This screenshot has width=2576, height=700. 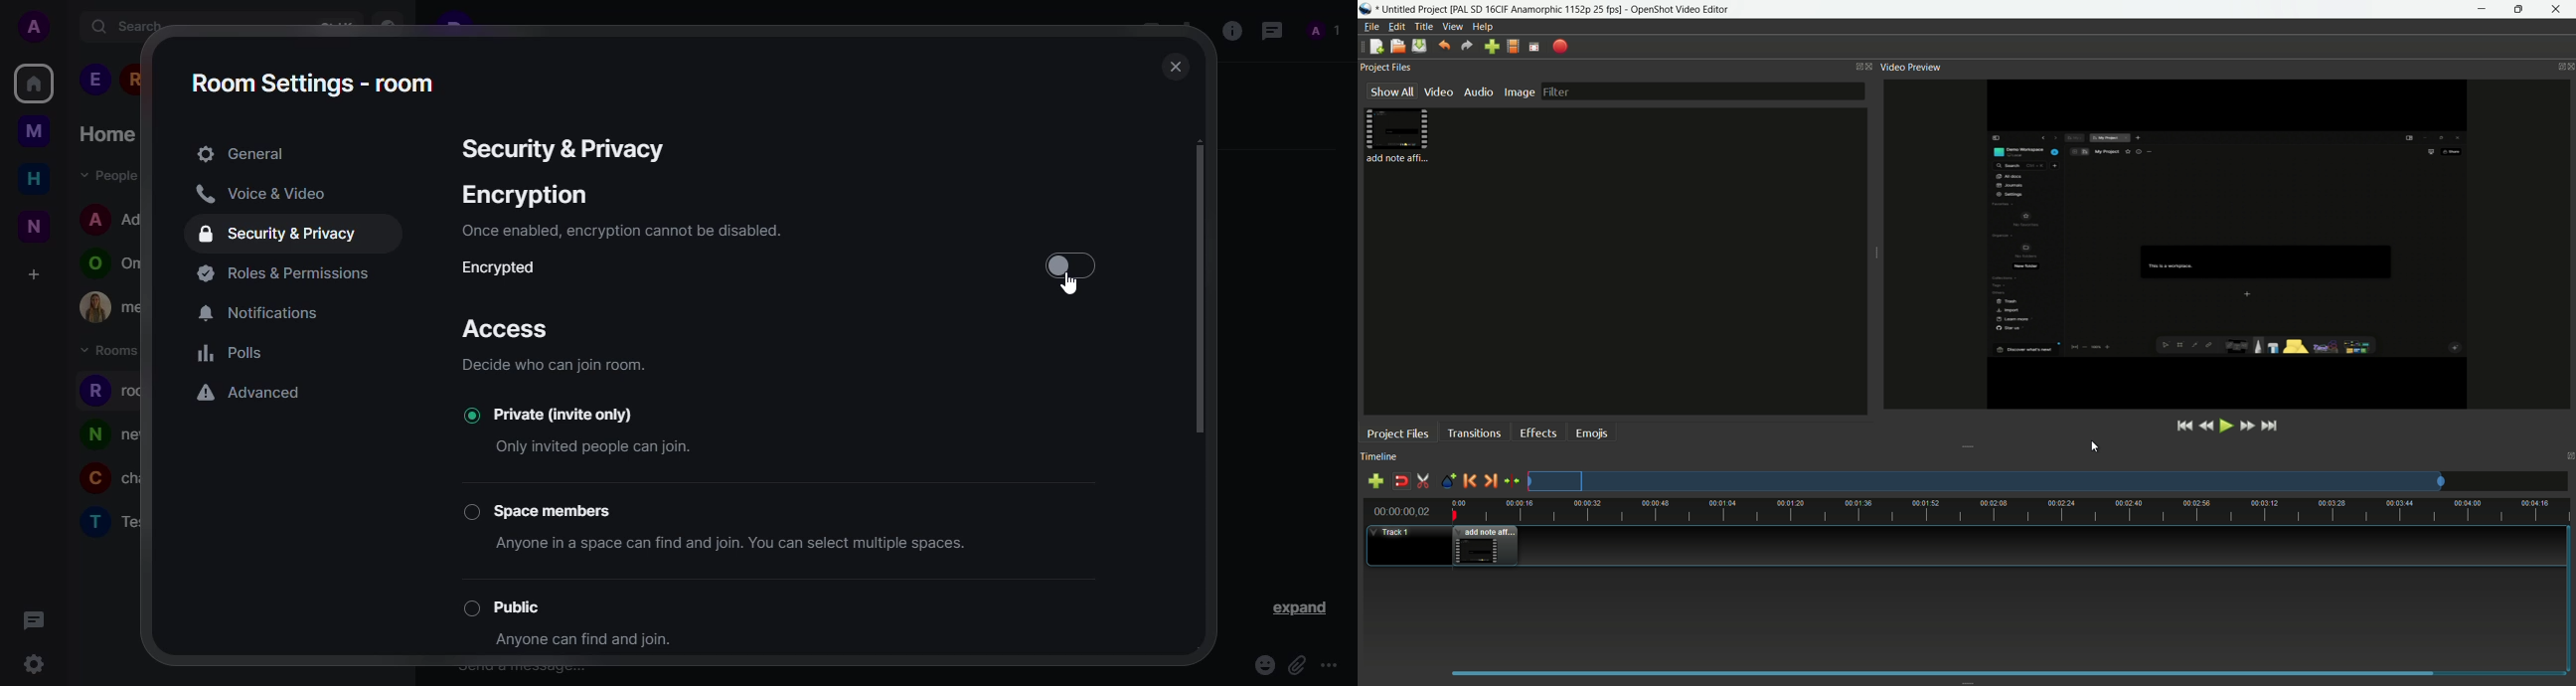 What do you see at coordinates (286, 275) in the screenshot?
I see `permissions` at bounding box center [286, 275].